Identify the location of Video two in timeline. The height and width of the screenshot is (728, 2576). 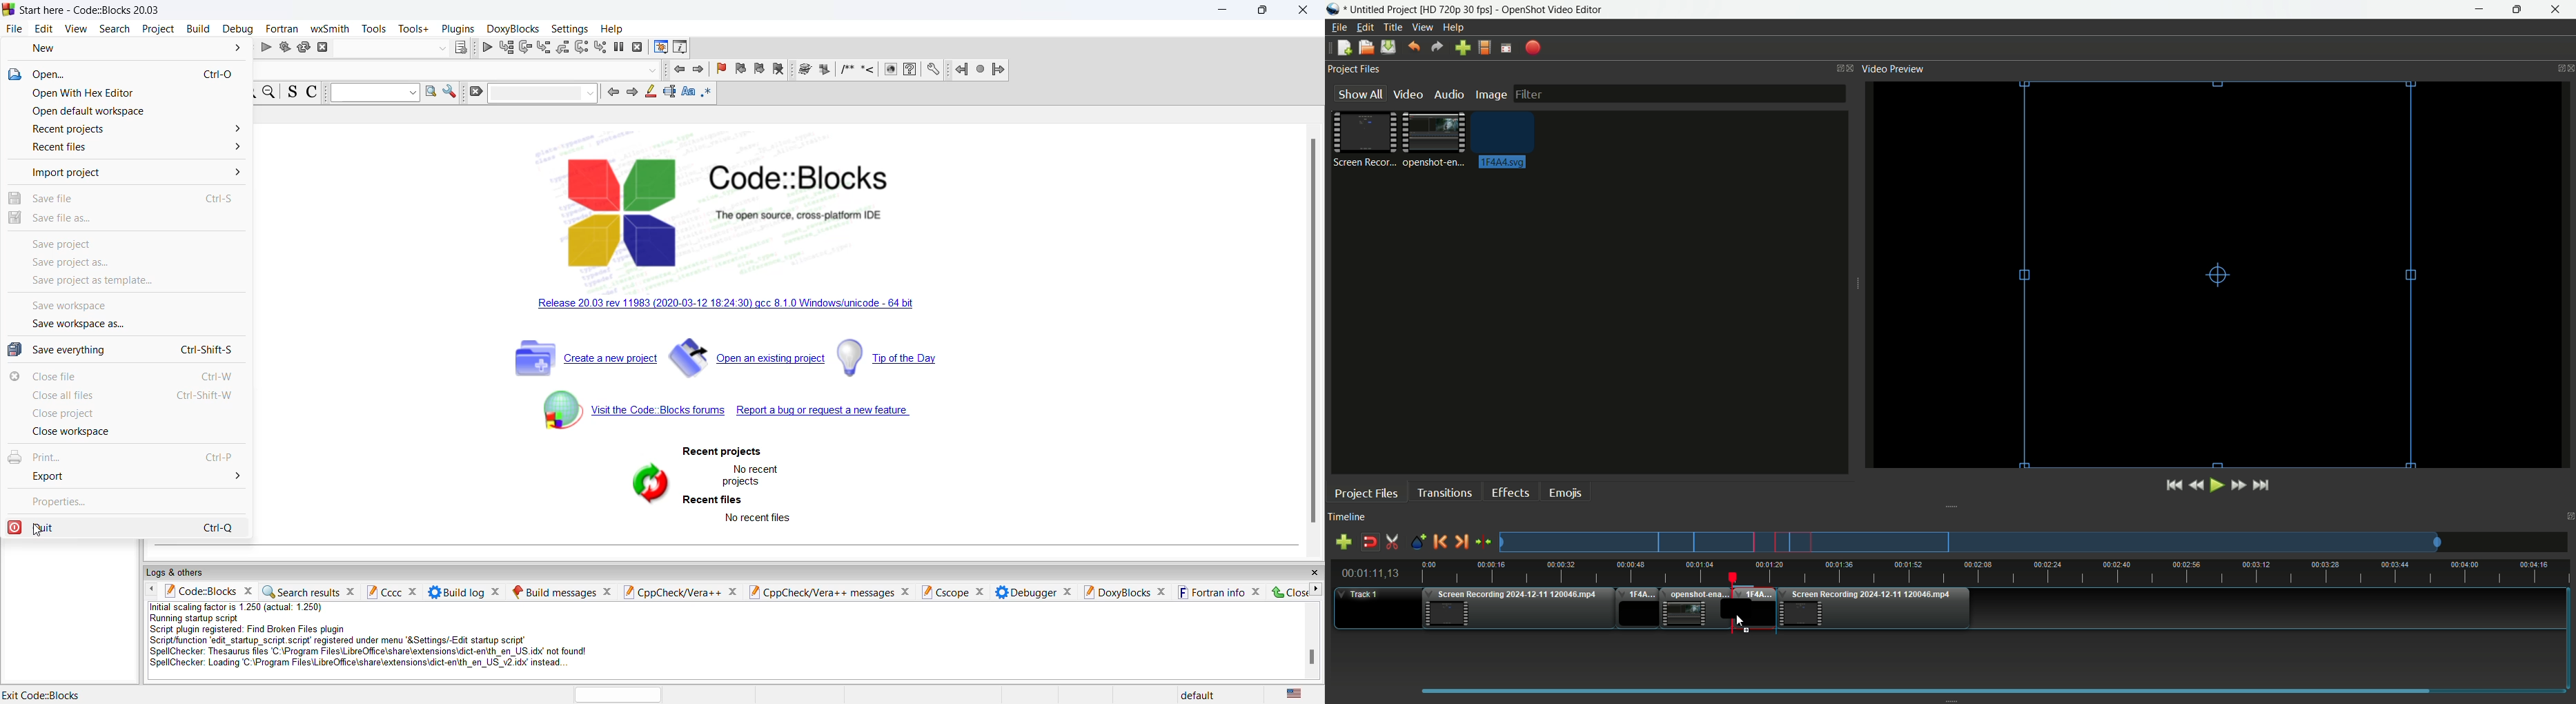
(1693, 609).